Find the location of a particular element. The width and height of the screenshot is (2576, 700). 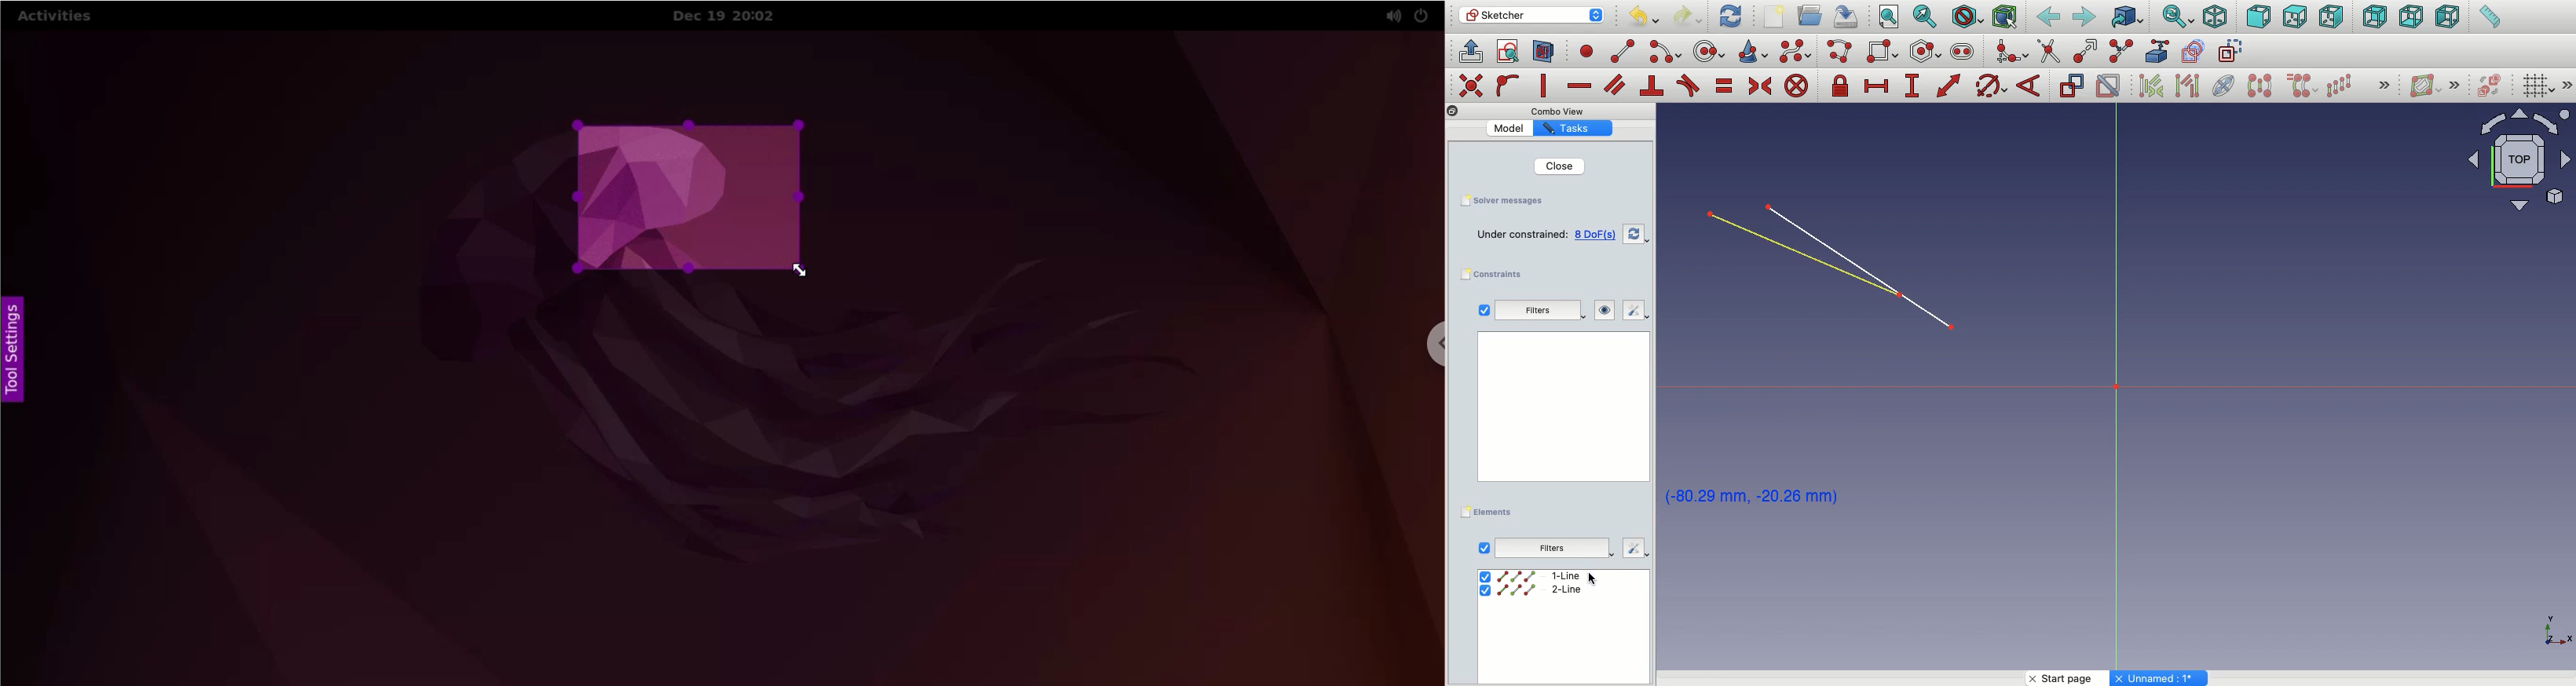

Constrain horizontal distance is located at coordinates (1879, 87).